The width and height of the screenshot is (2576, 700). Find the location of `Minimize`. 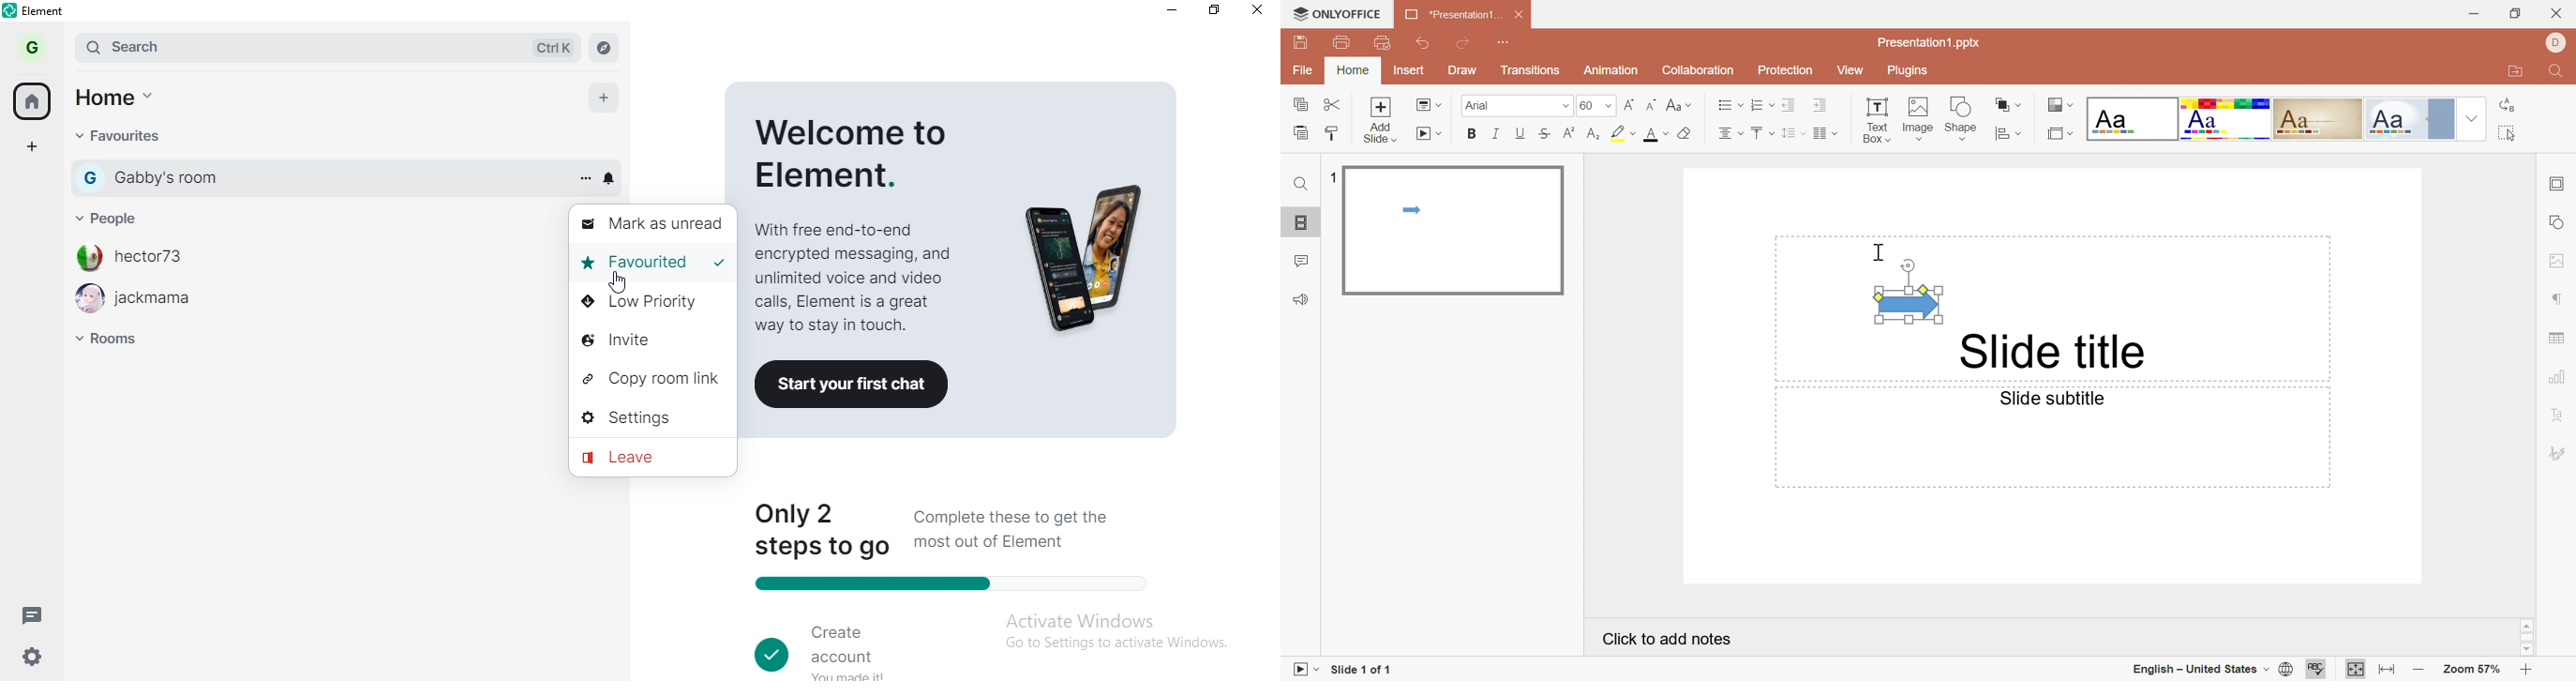

Minimize is located at coordinates (2476, 15).